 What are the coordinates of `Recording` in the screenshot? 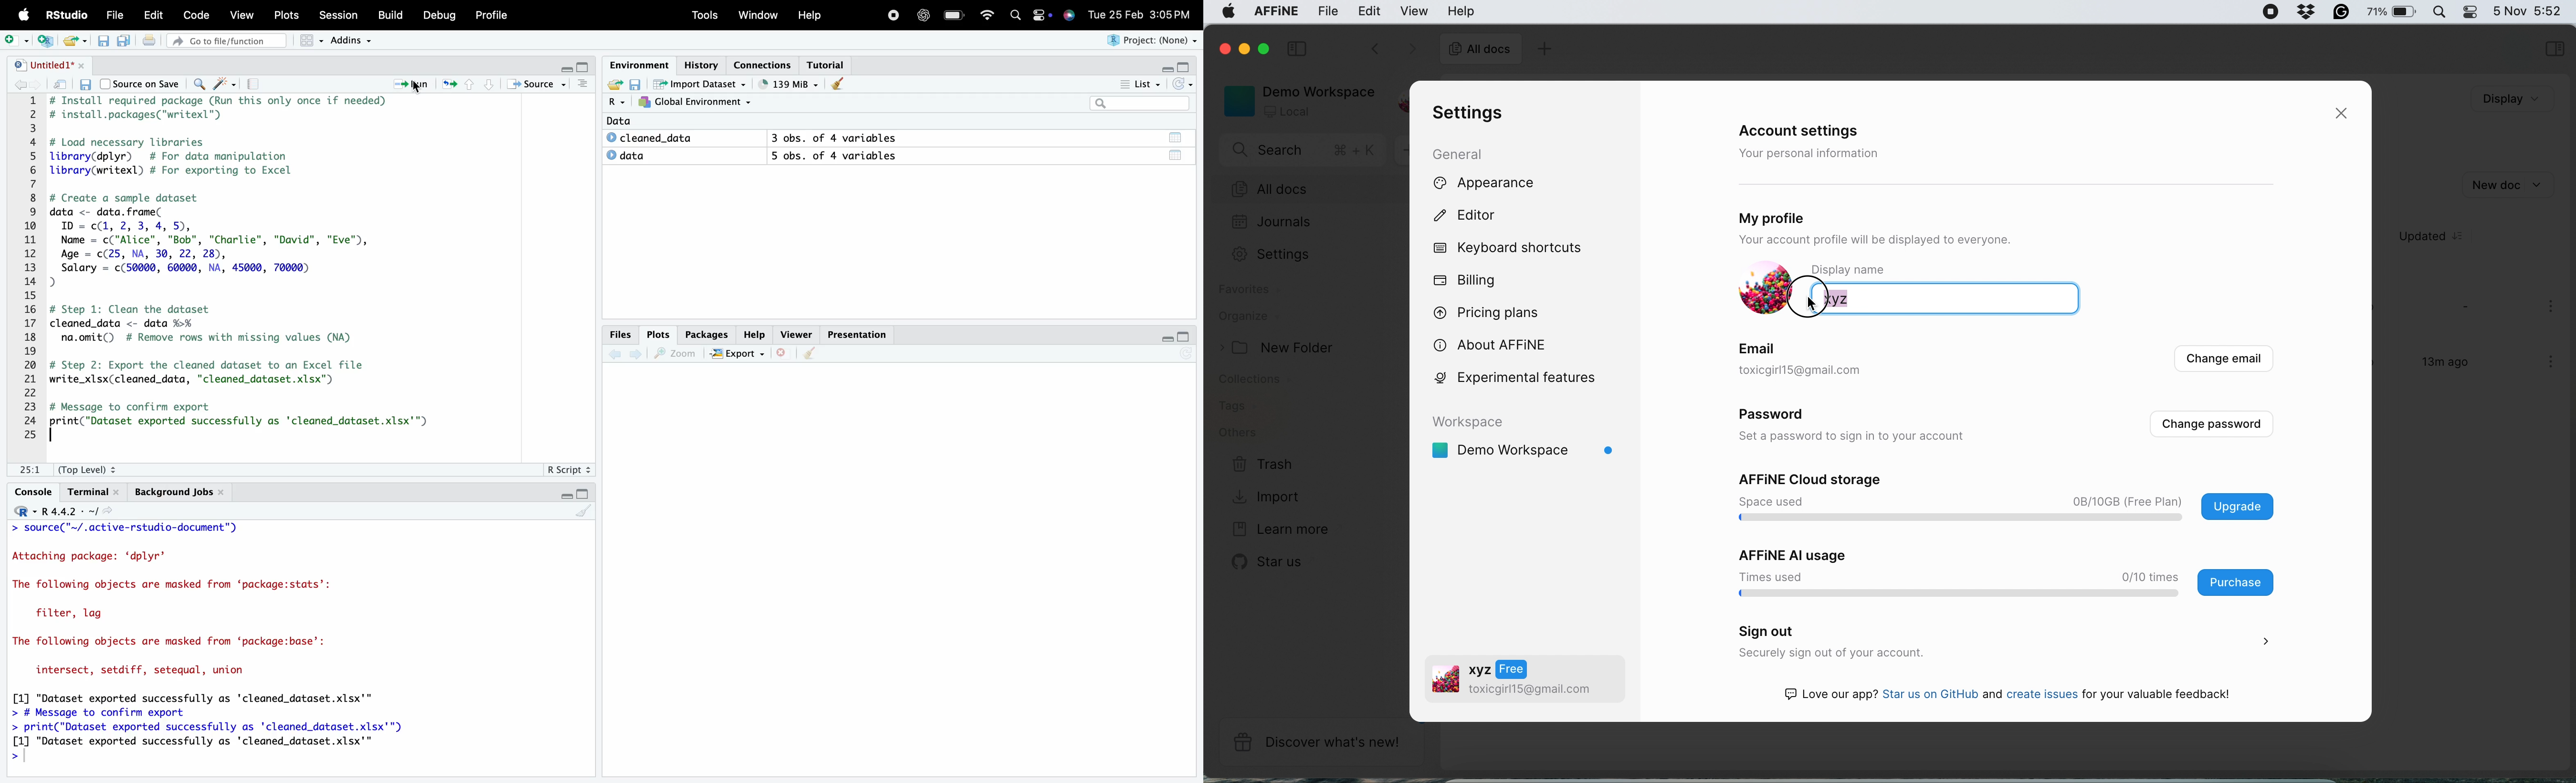 It's located at (893, 16).